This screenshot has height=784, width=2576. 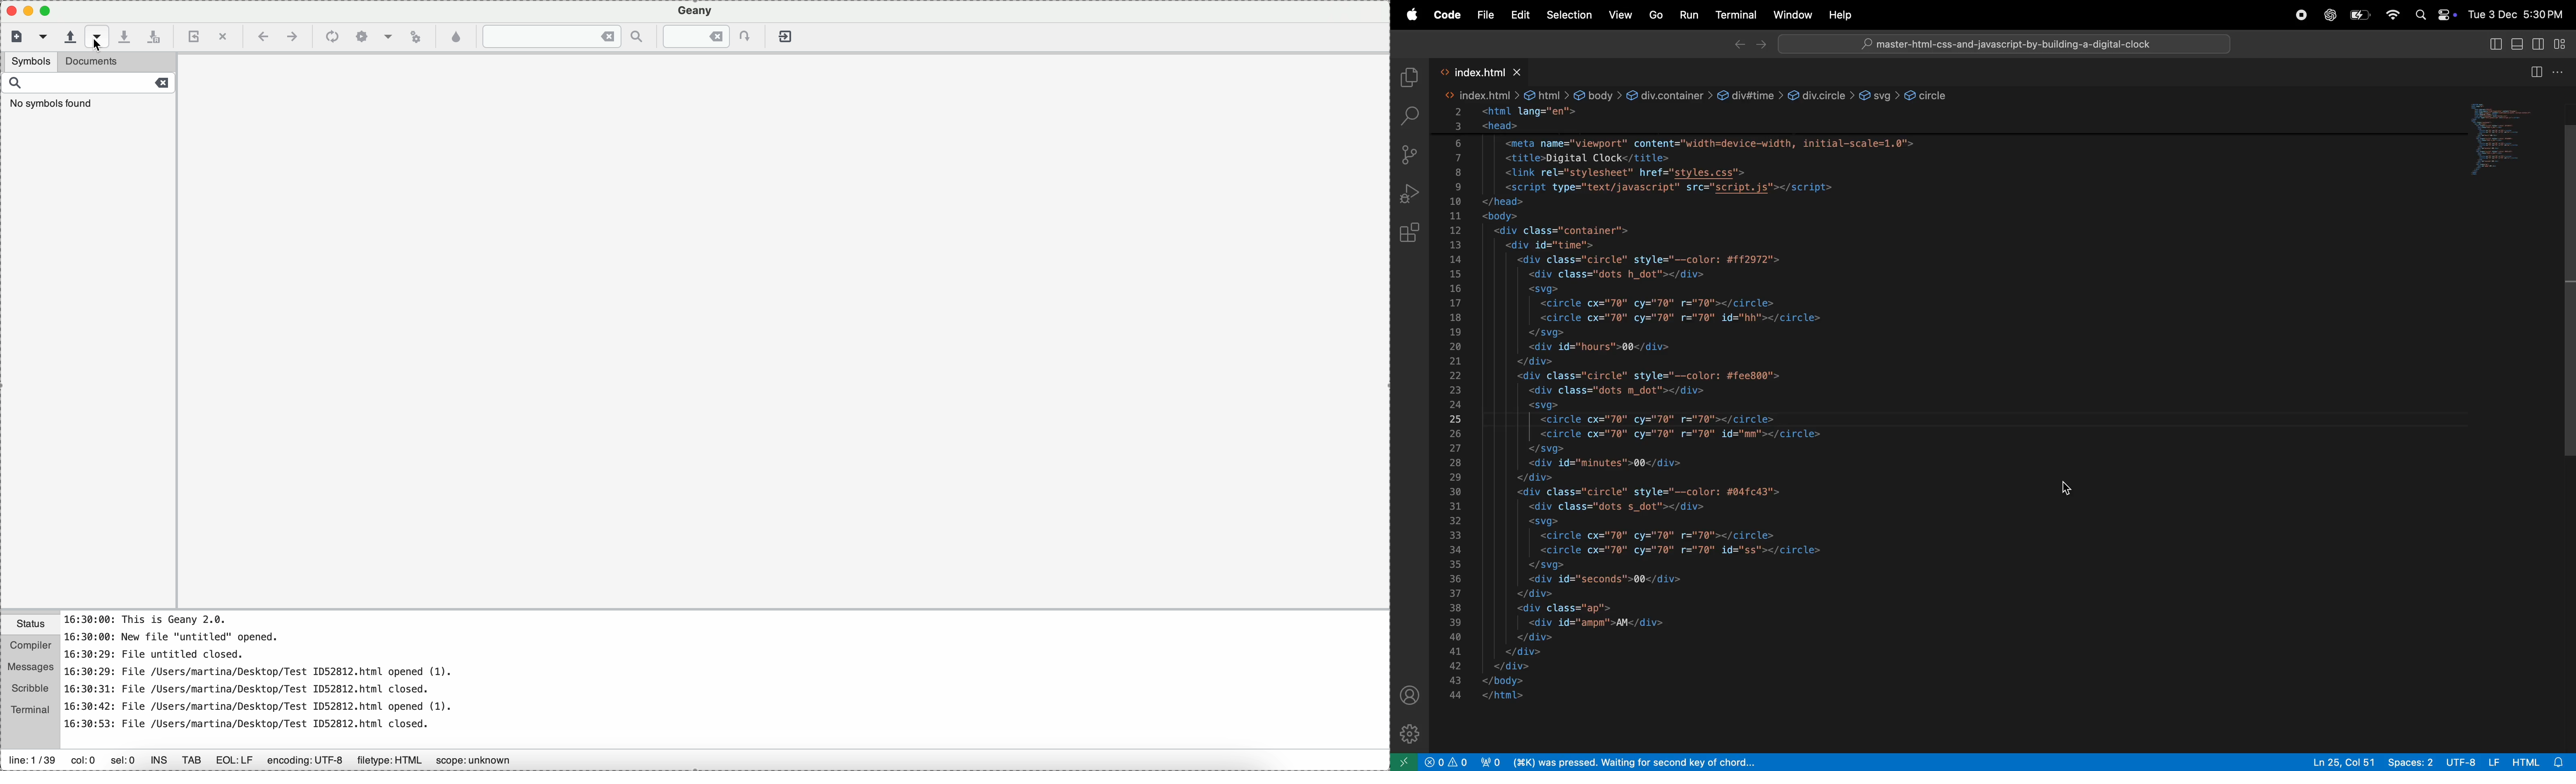 I want to click on file, so click(x=1483, y=15).